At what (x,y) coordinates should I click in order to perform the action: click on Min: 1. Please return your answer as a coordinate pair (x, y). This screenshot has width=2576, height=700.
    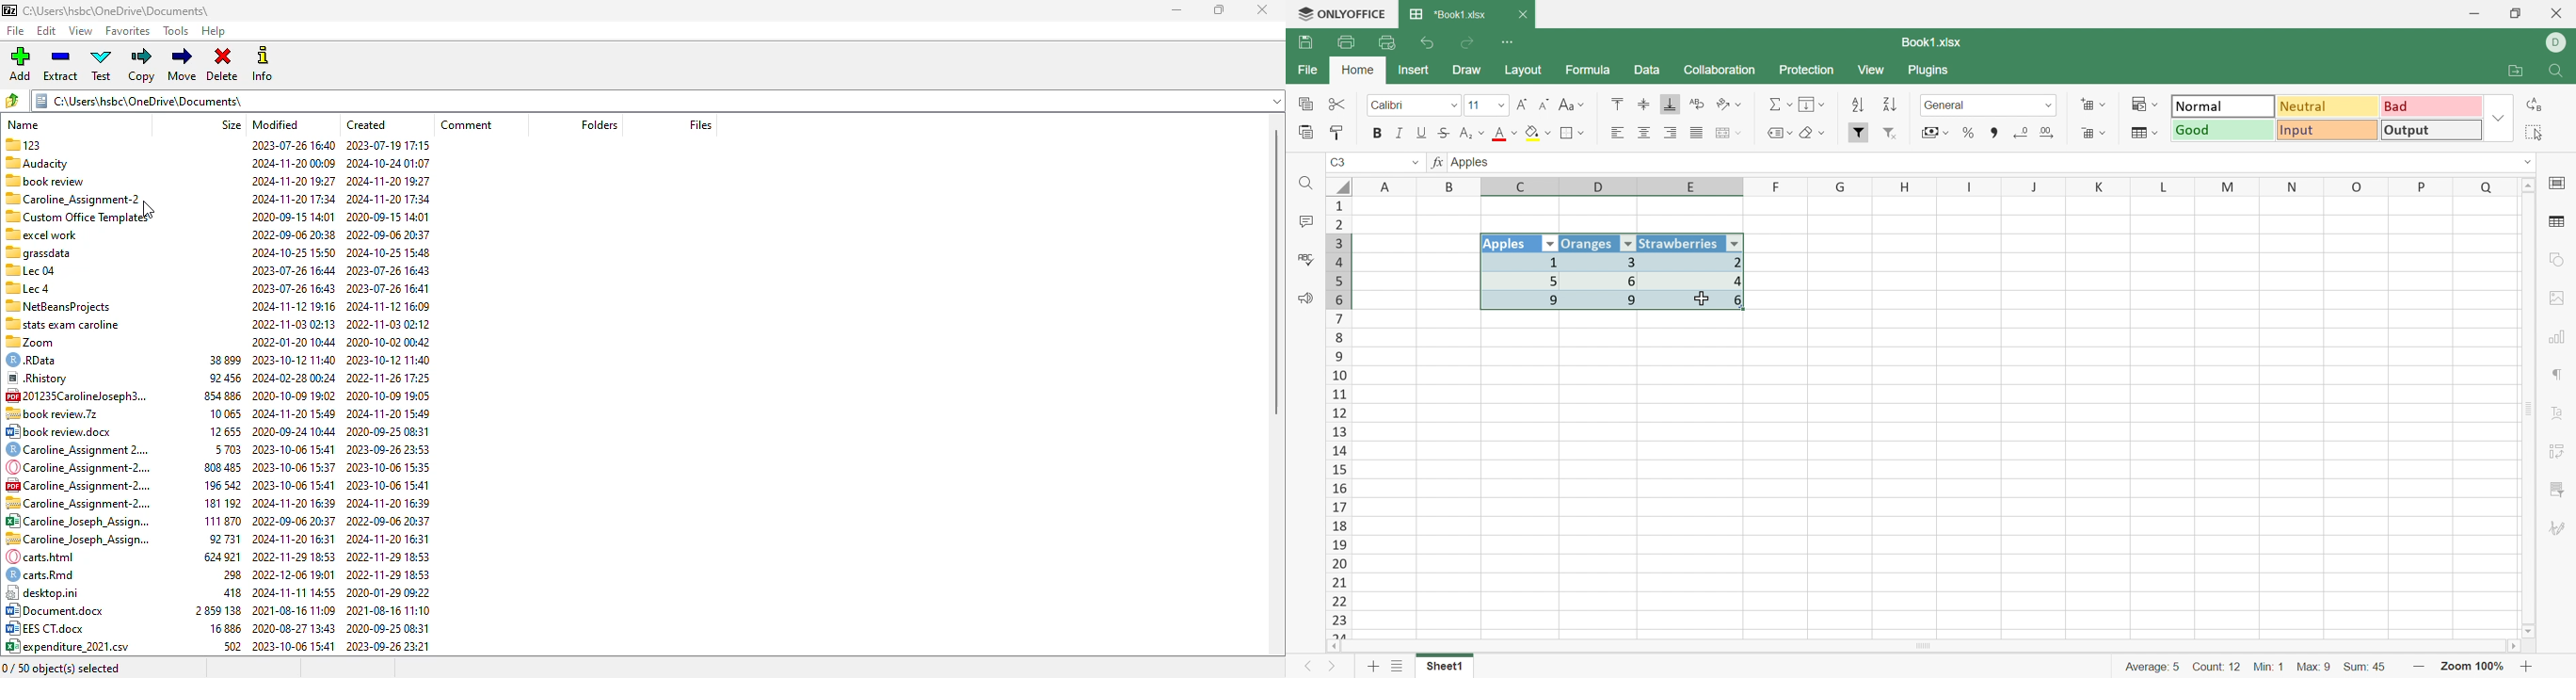
    Looking at the image, I should click on (2271, 665).